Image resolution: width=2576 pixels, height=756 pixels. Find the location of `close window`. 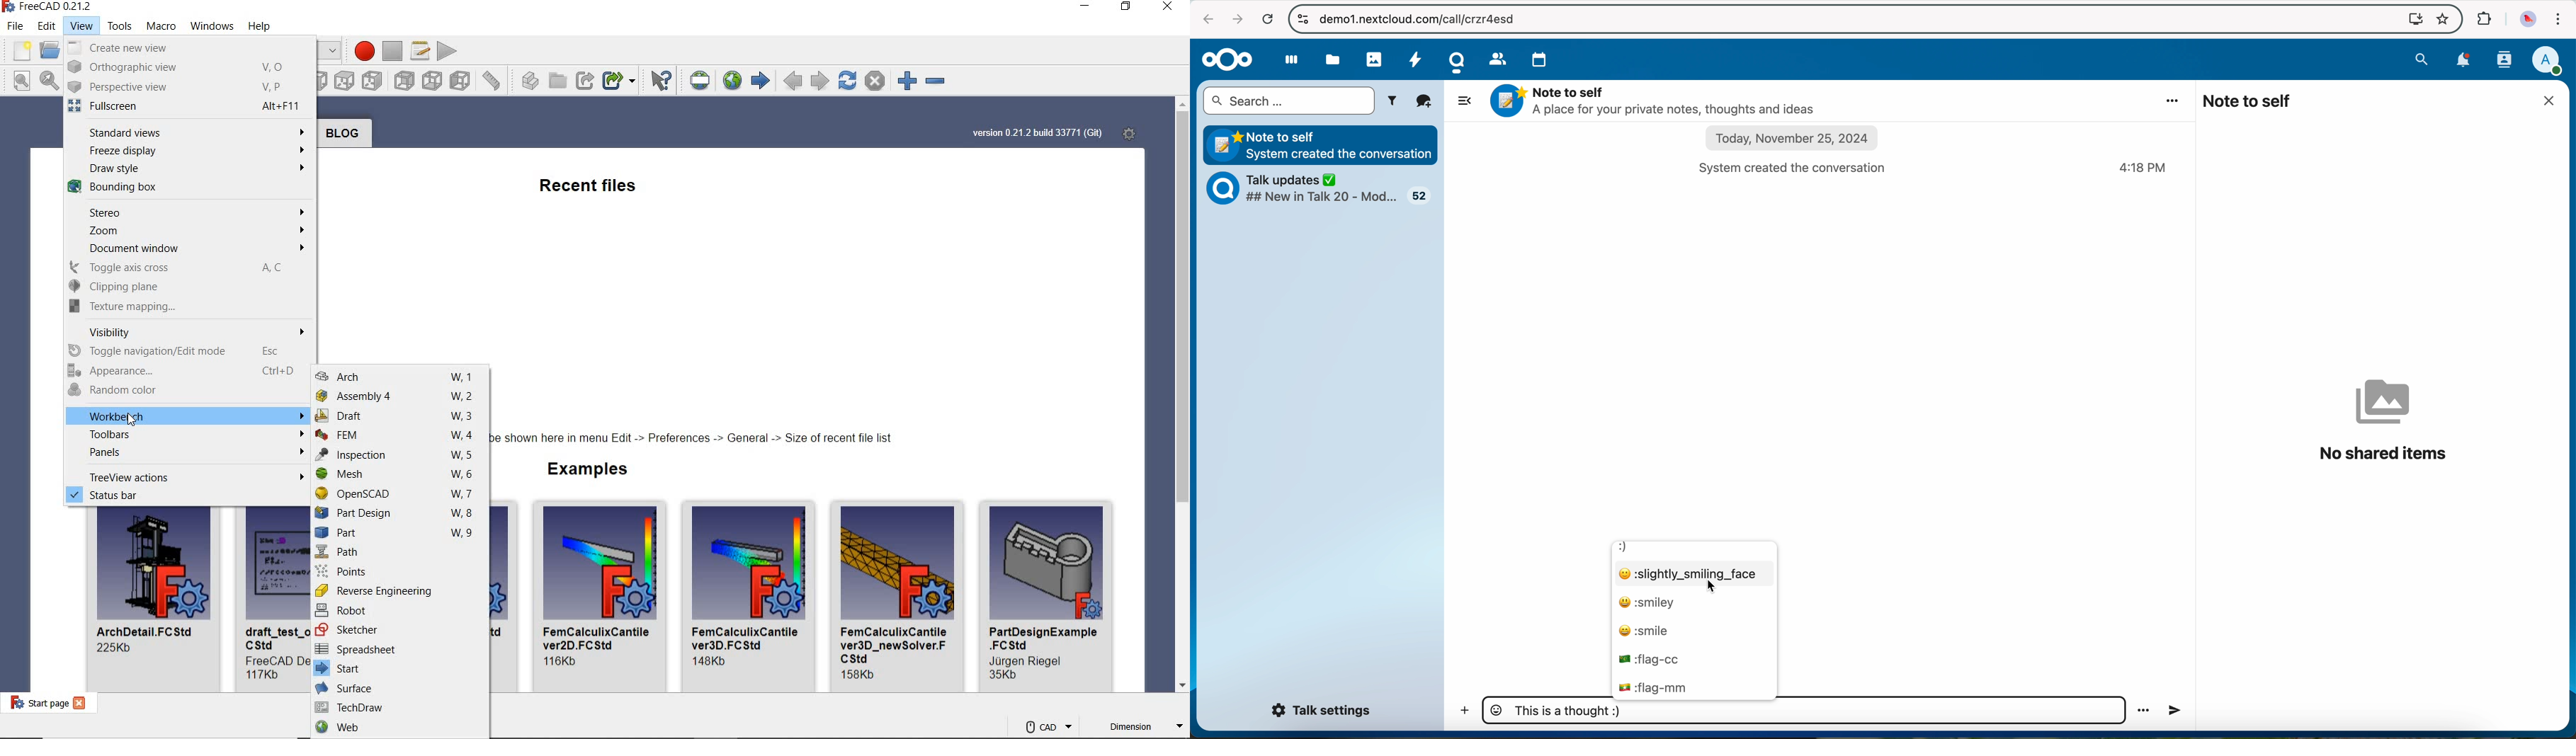

close window is located at coordinates (2553, 101).